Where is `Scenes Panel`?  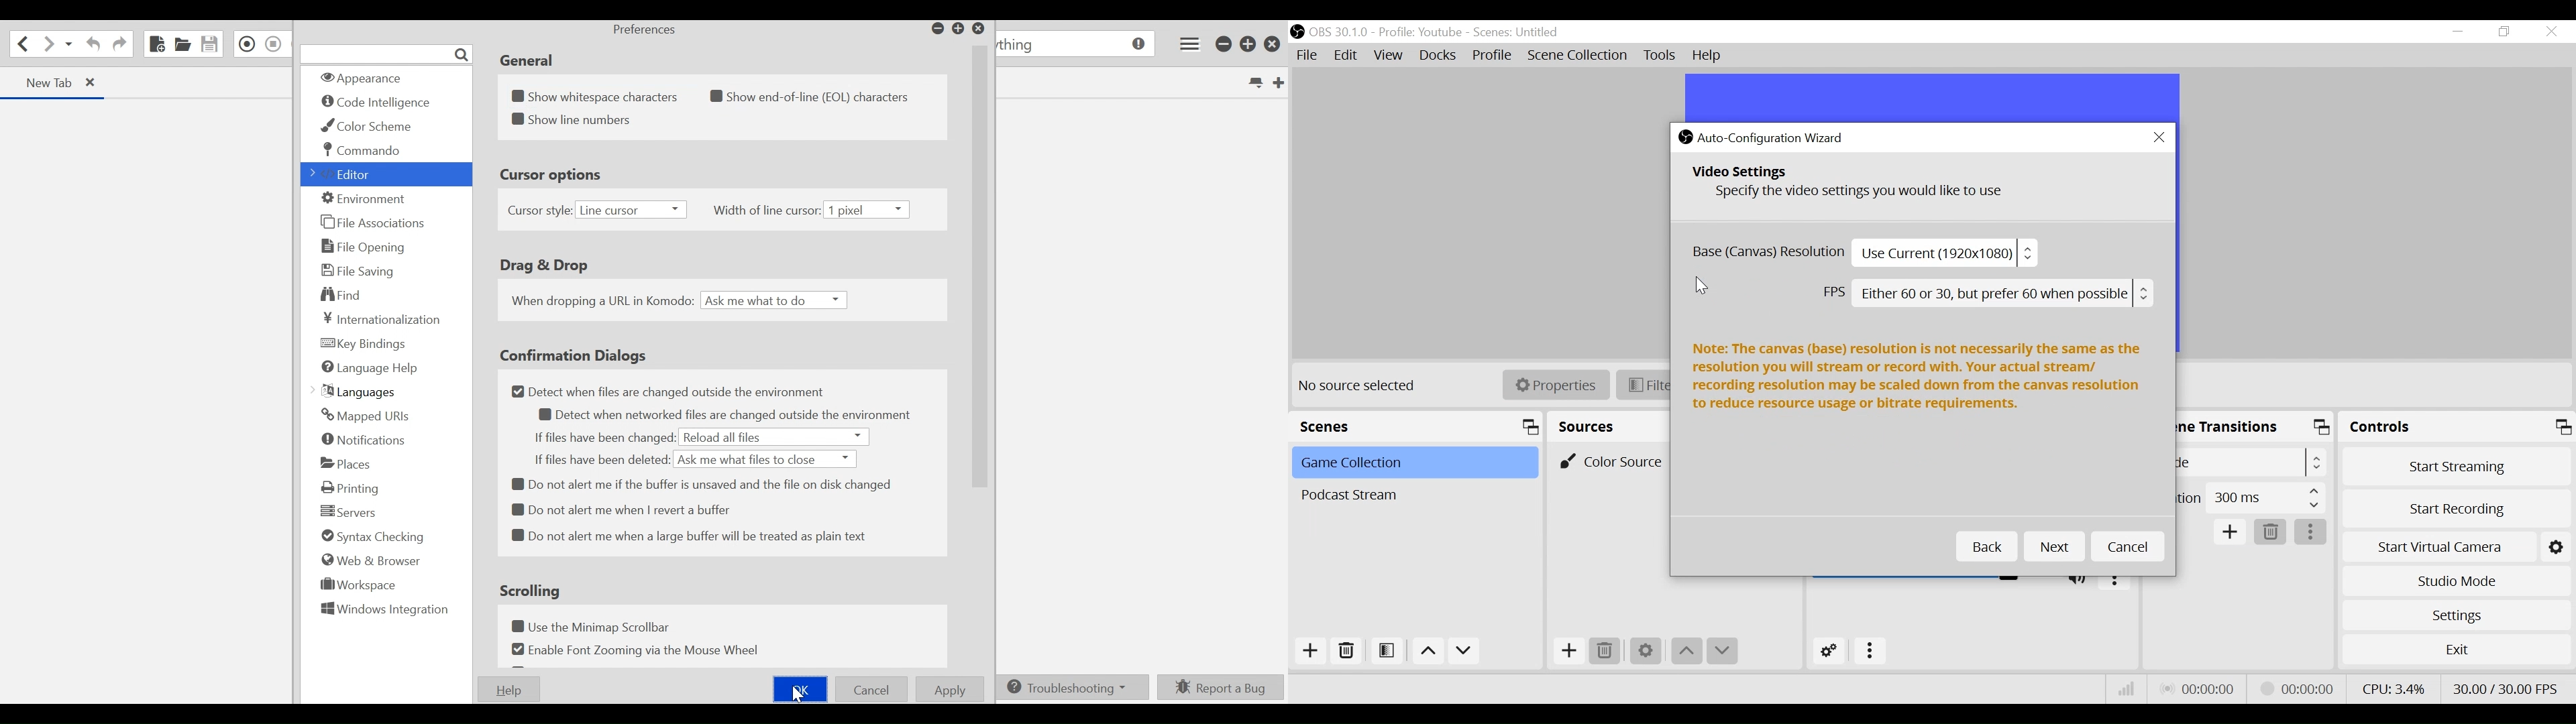
Scenes Panel is located at coordinates (1416, 426).